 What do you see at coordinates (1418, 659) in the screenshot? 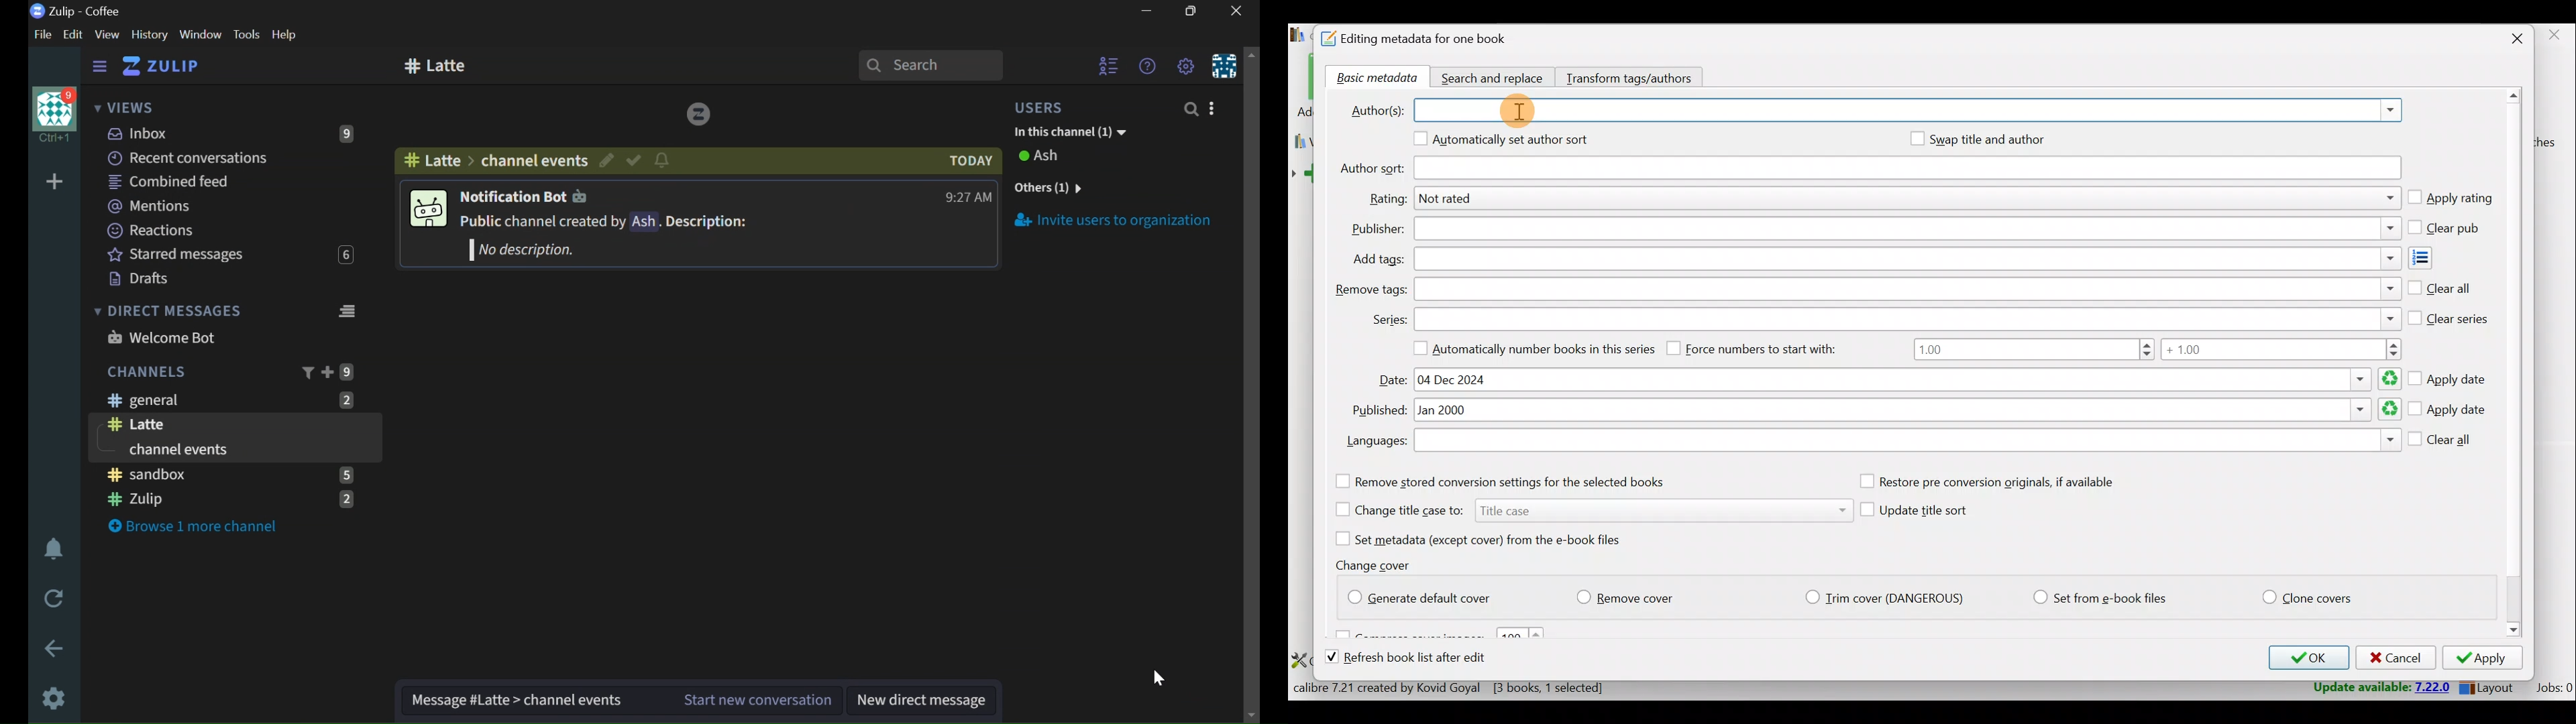
I see `Refresh book list after edit` at bounding box center [1418, 659].